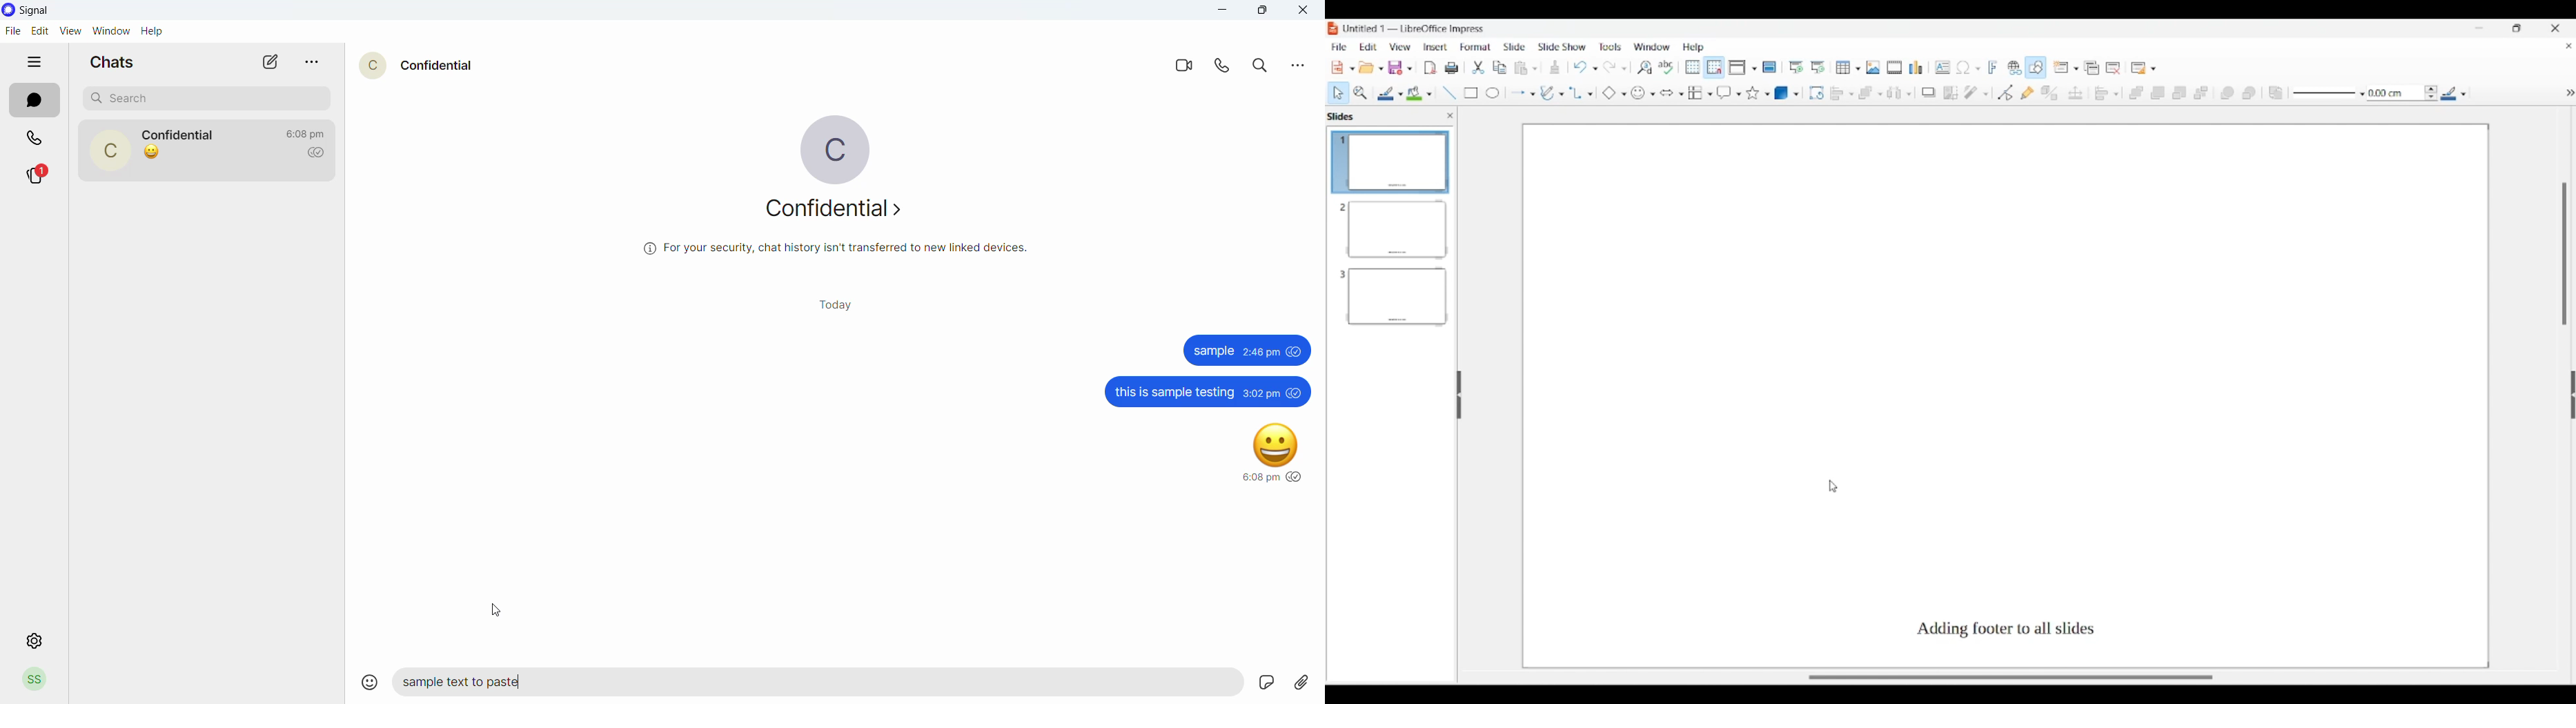 The image size is (2576, 728). Describe the element at coordinates (1339, 47) in the screenshot. I see `File menu` at that location.